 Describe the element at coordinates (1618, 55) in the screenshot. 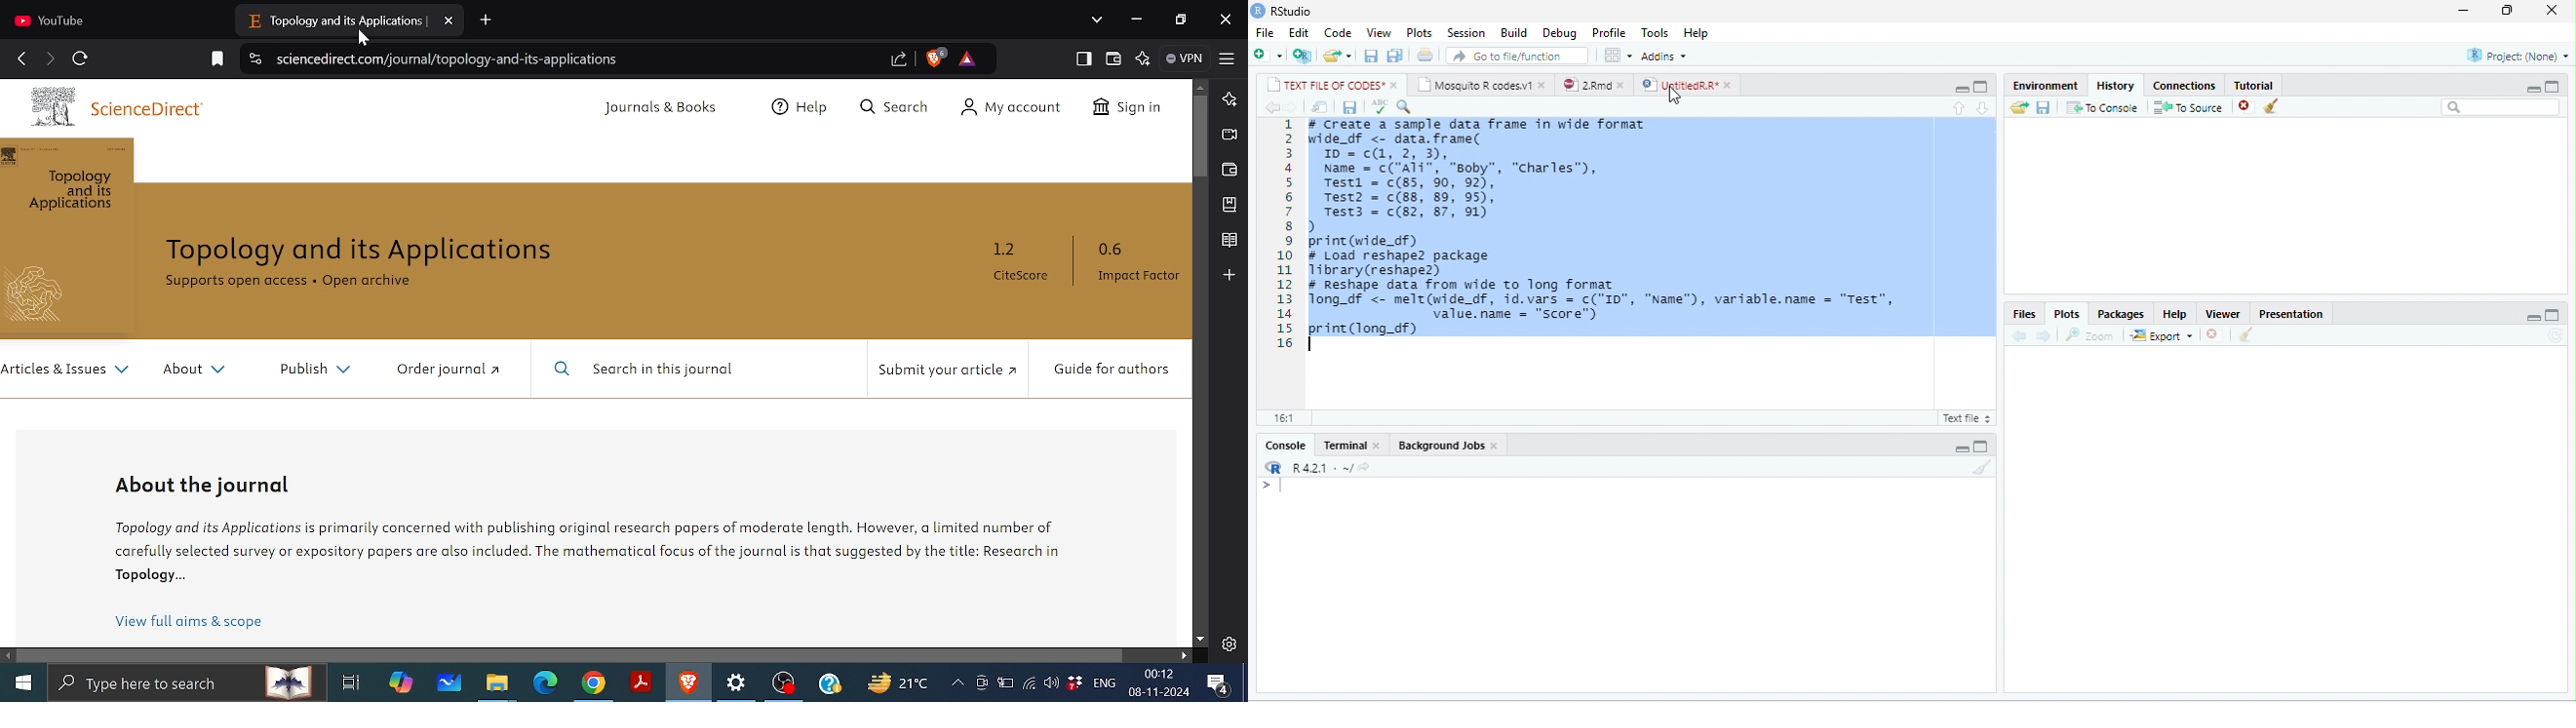

I see `options` at that location.